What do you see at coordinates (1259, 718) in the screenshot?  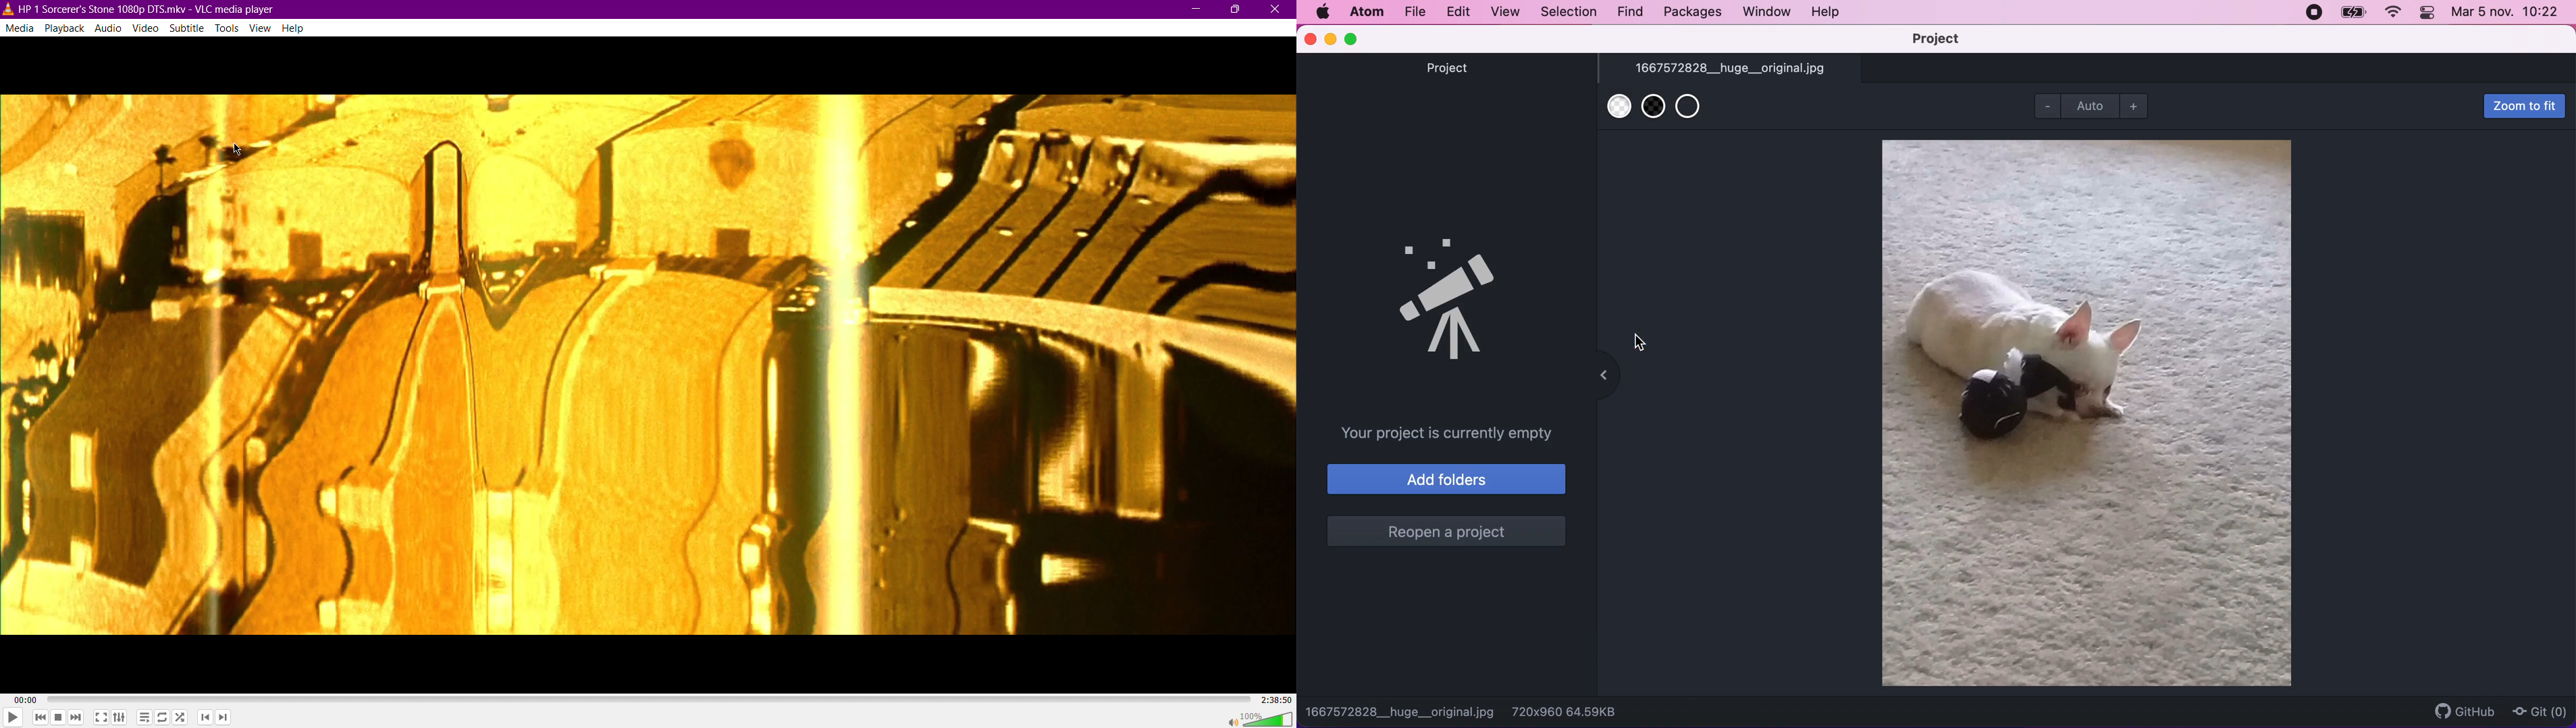 I see `Volume 100%` at bounding box center [1259, 718].